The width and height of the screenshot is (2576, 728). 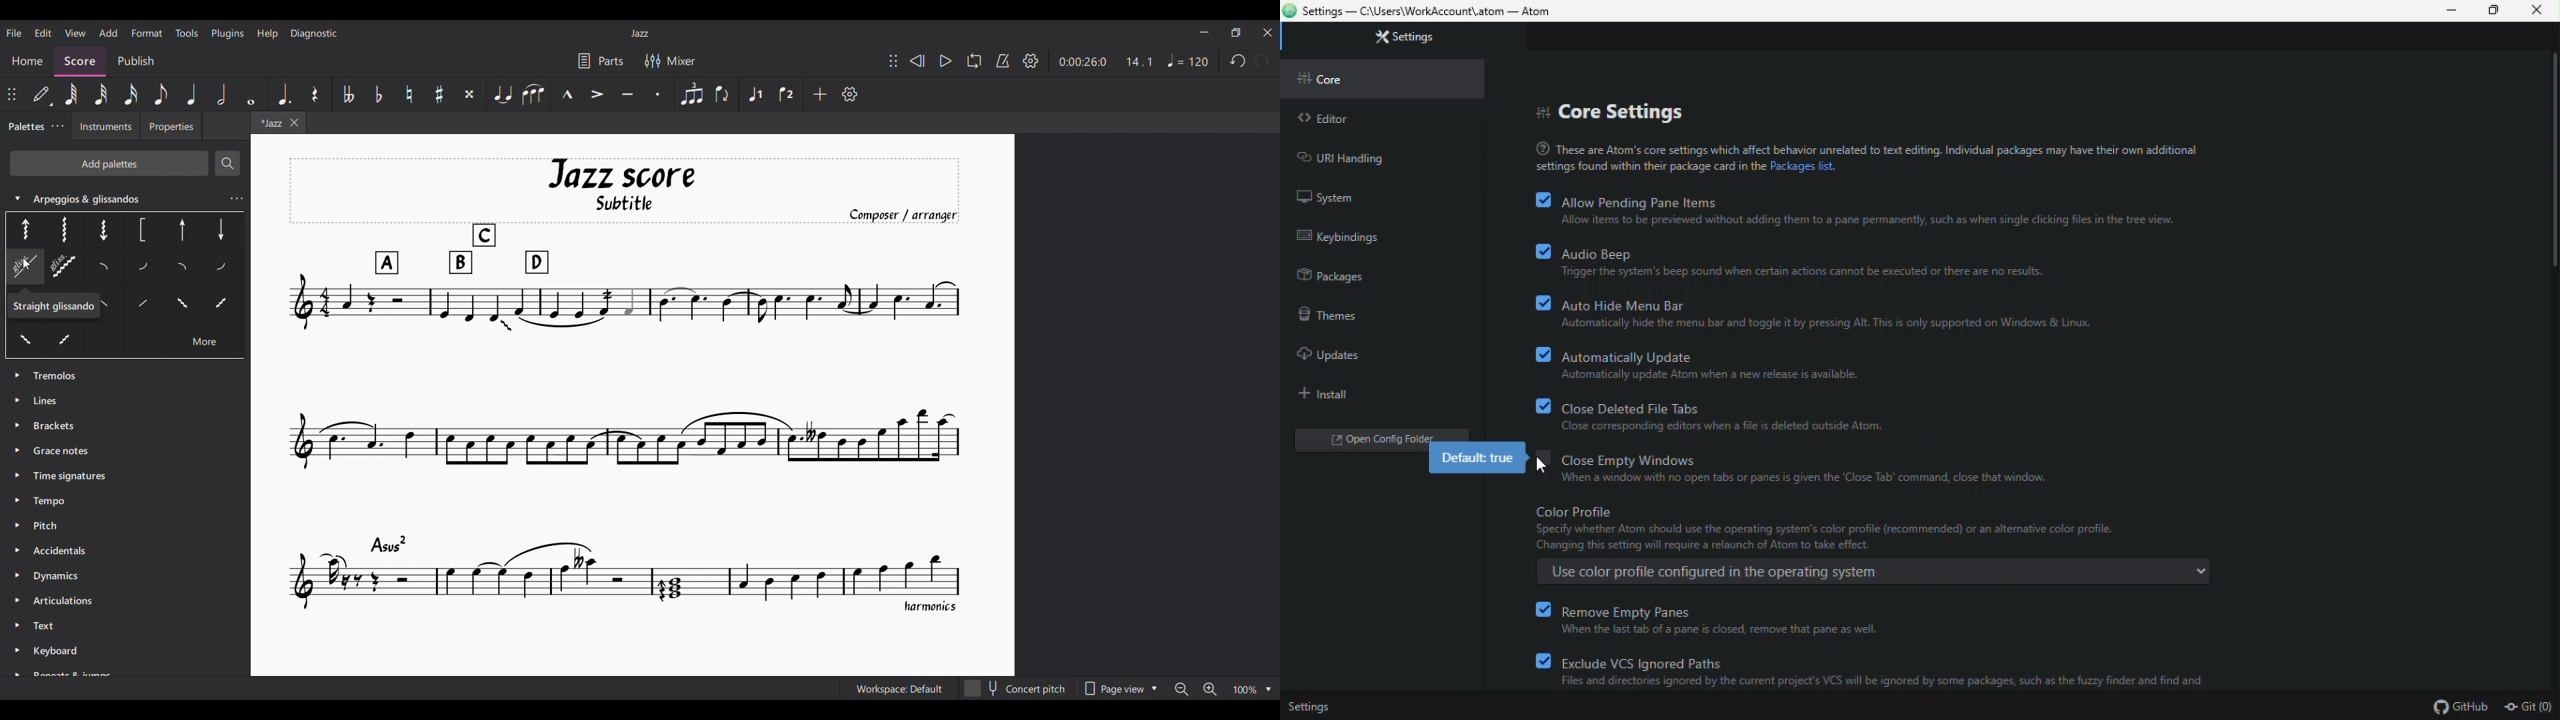 What do you see at coordinates (228, 34) in the screenshot?
I see `Plugins menu` at bounding box center [228, 34].